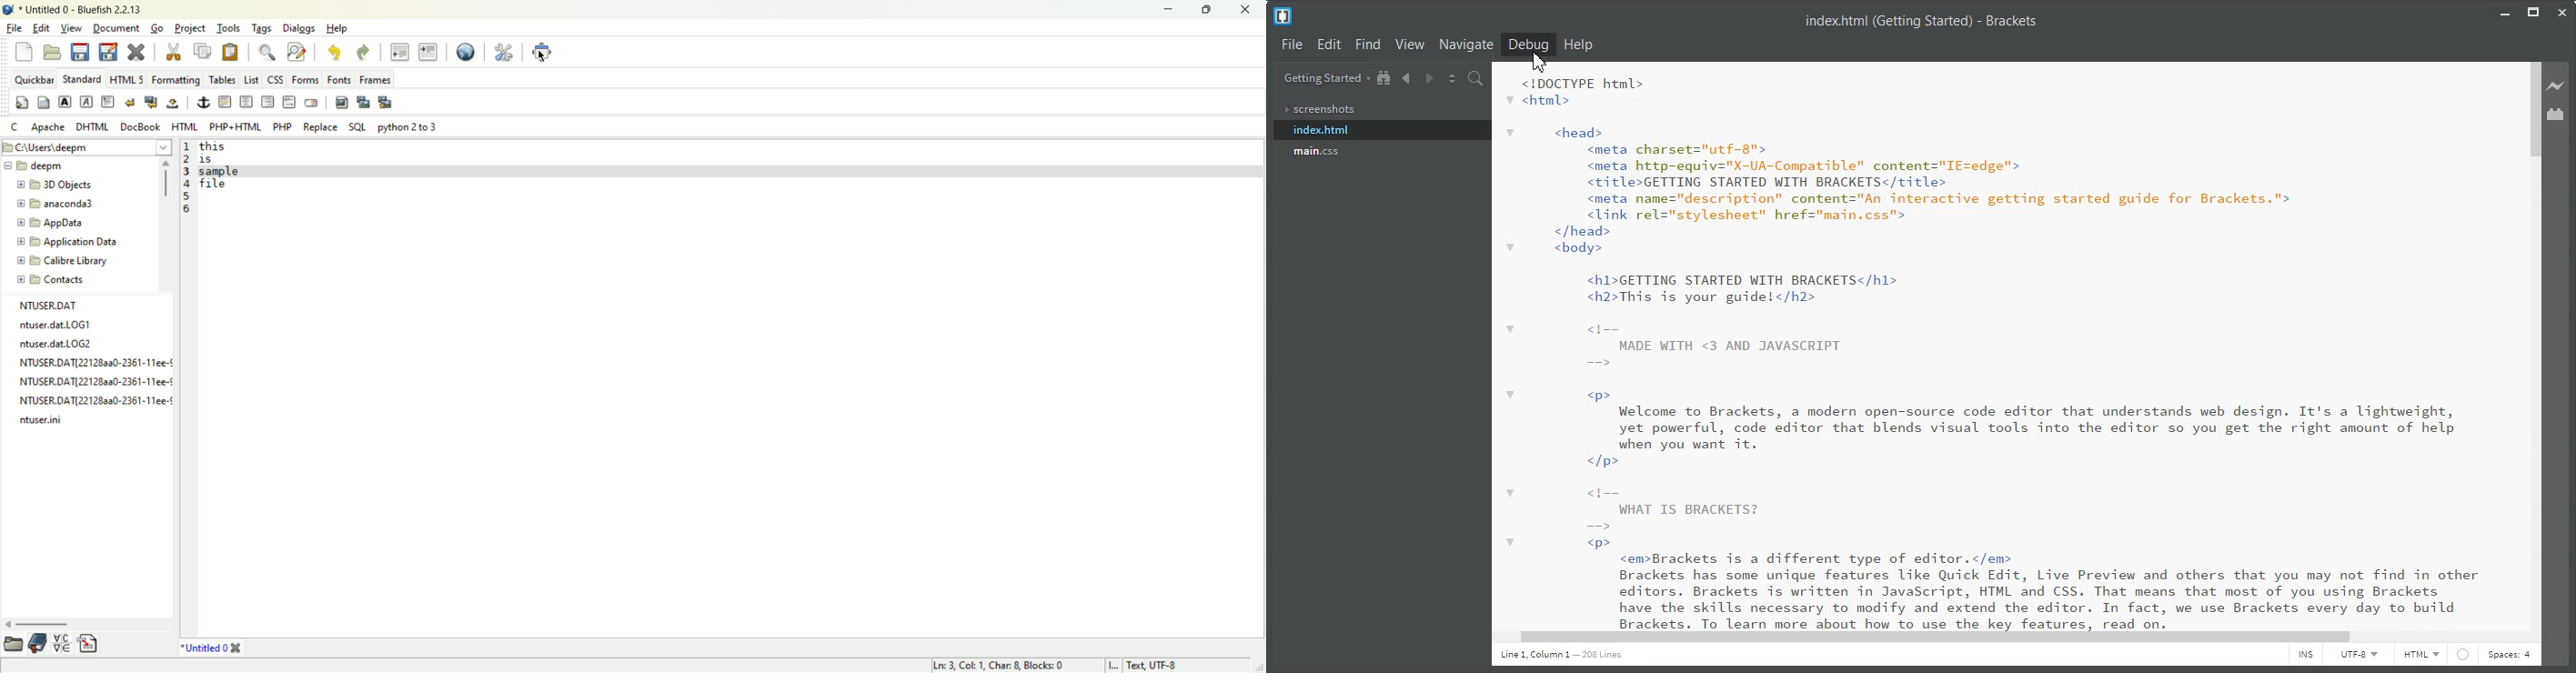  What do you see at coordinates (549, 59) in the screenshot?
I see `cursor` at bounding box center [549, 59].